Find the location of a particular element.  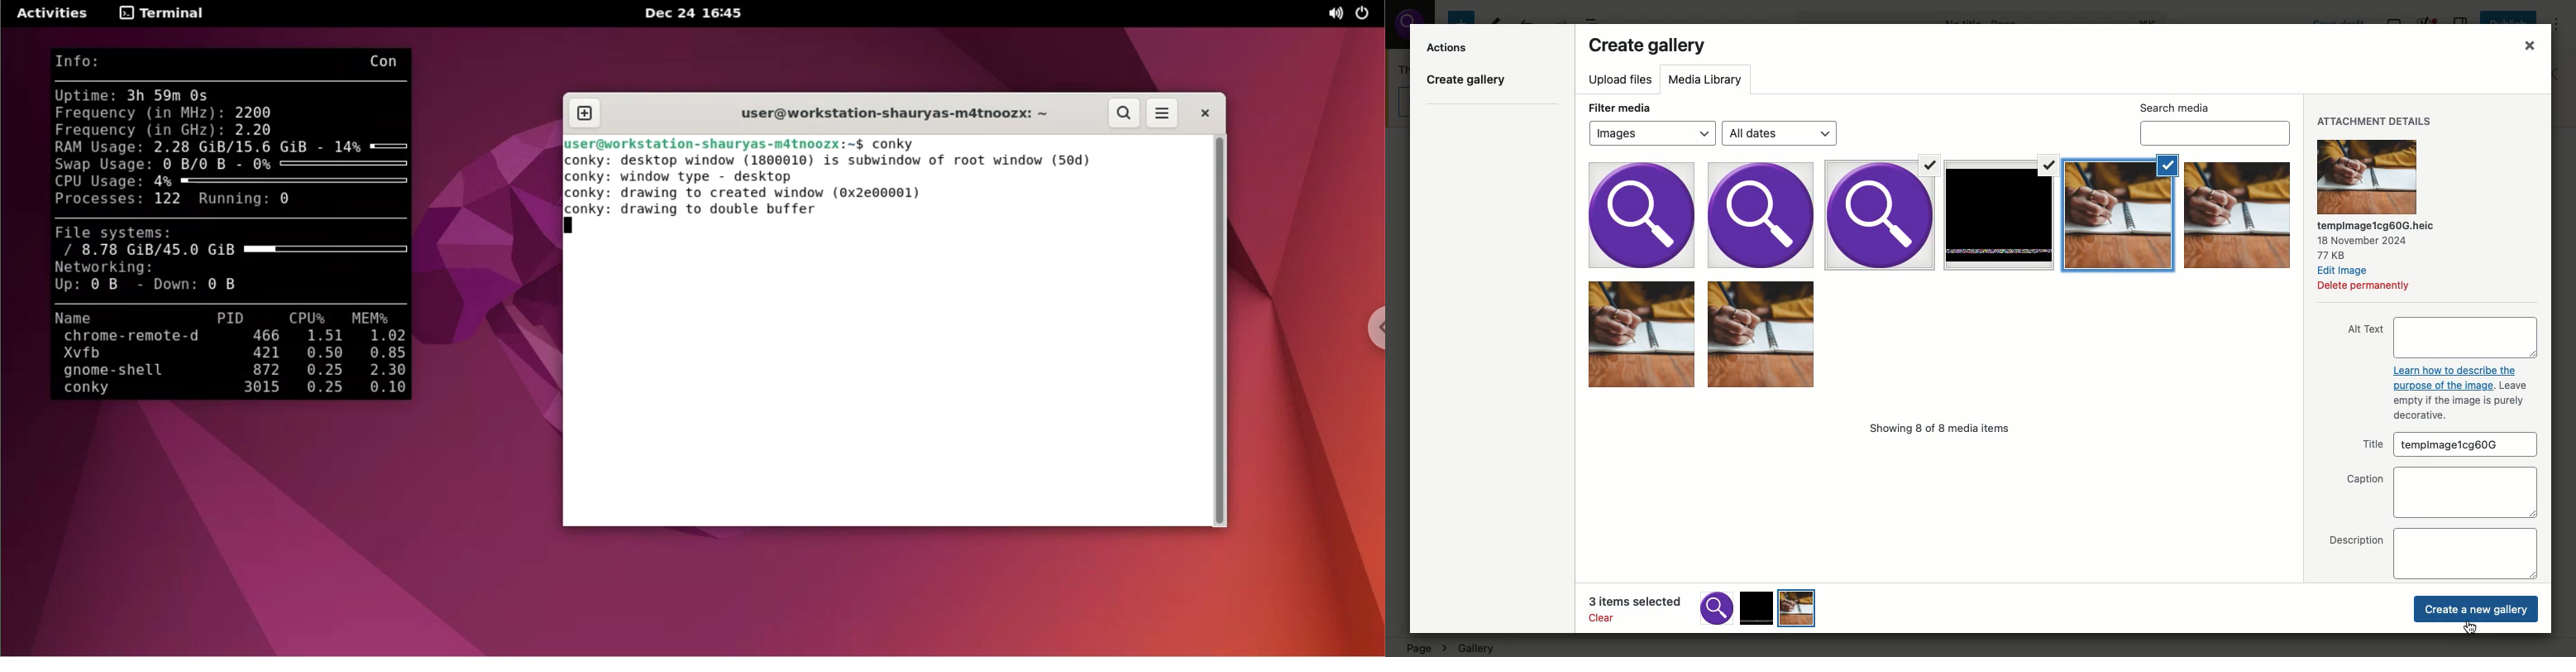

Selected is located at coordinates (1943, 218).